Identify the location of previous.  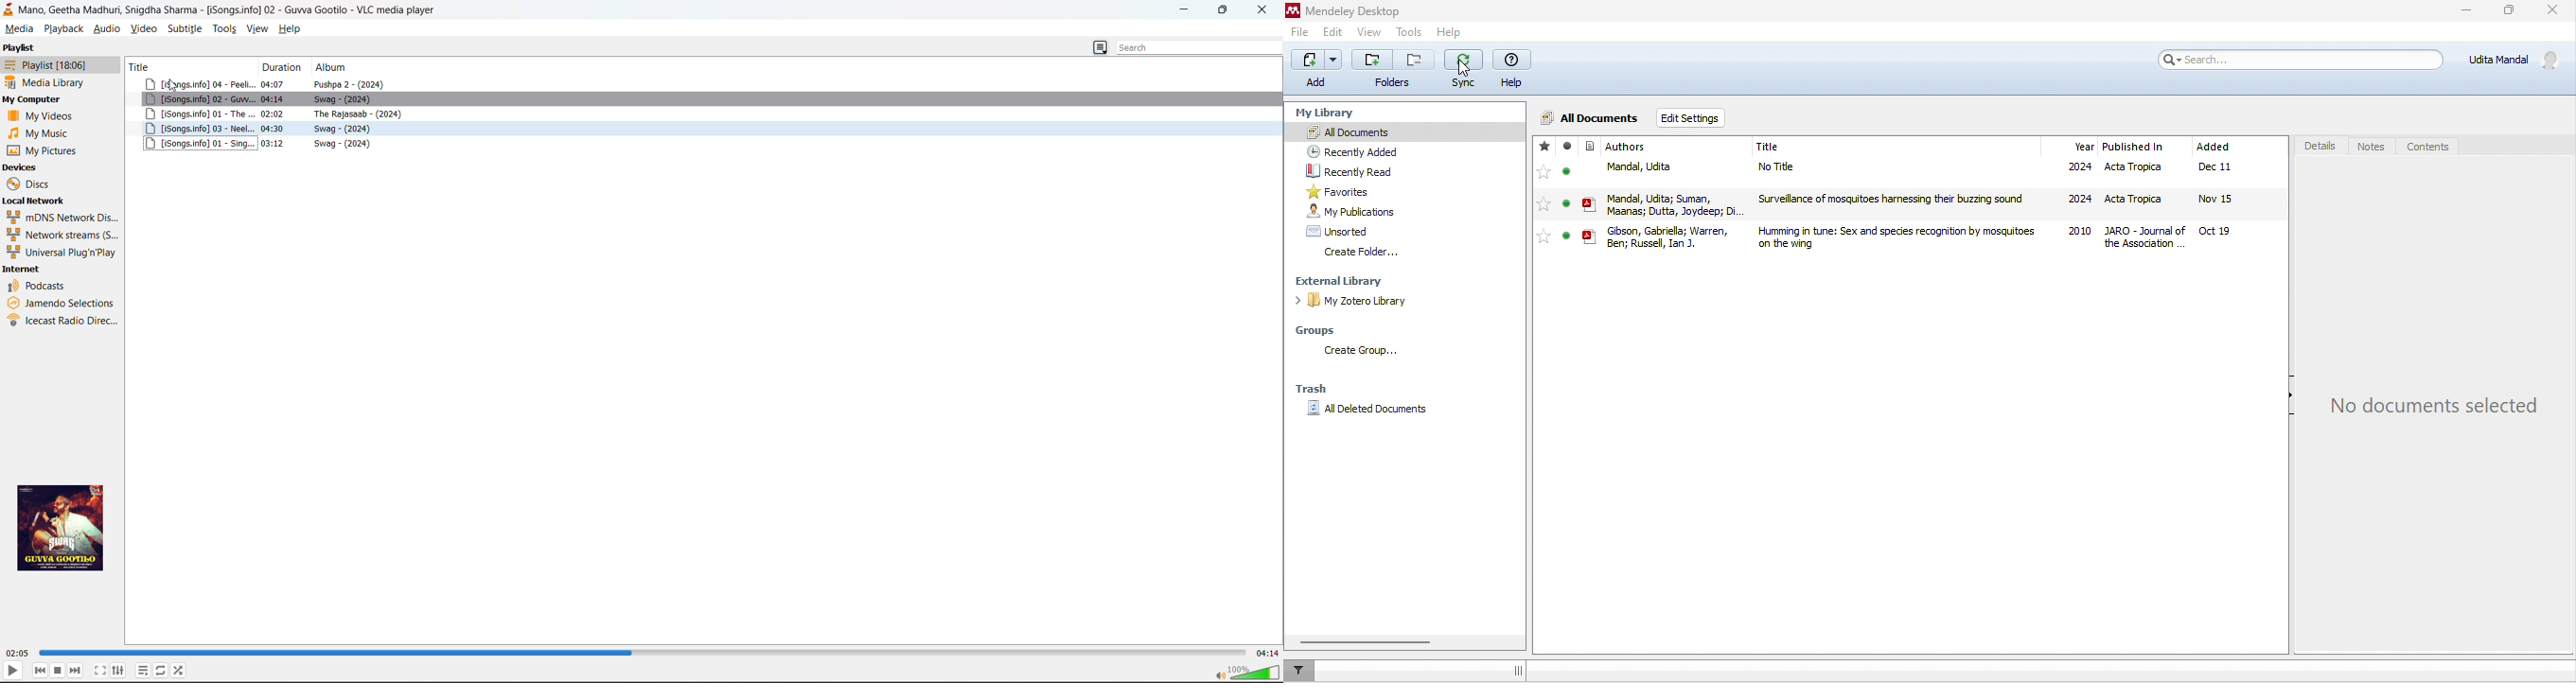
(40, 671).